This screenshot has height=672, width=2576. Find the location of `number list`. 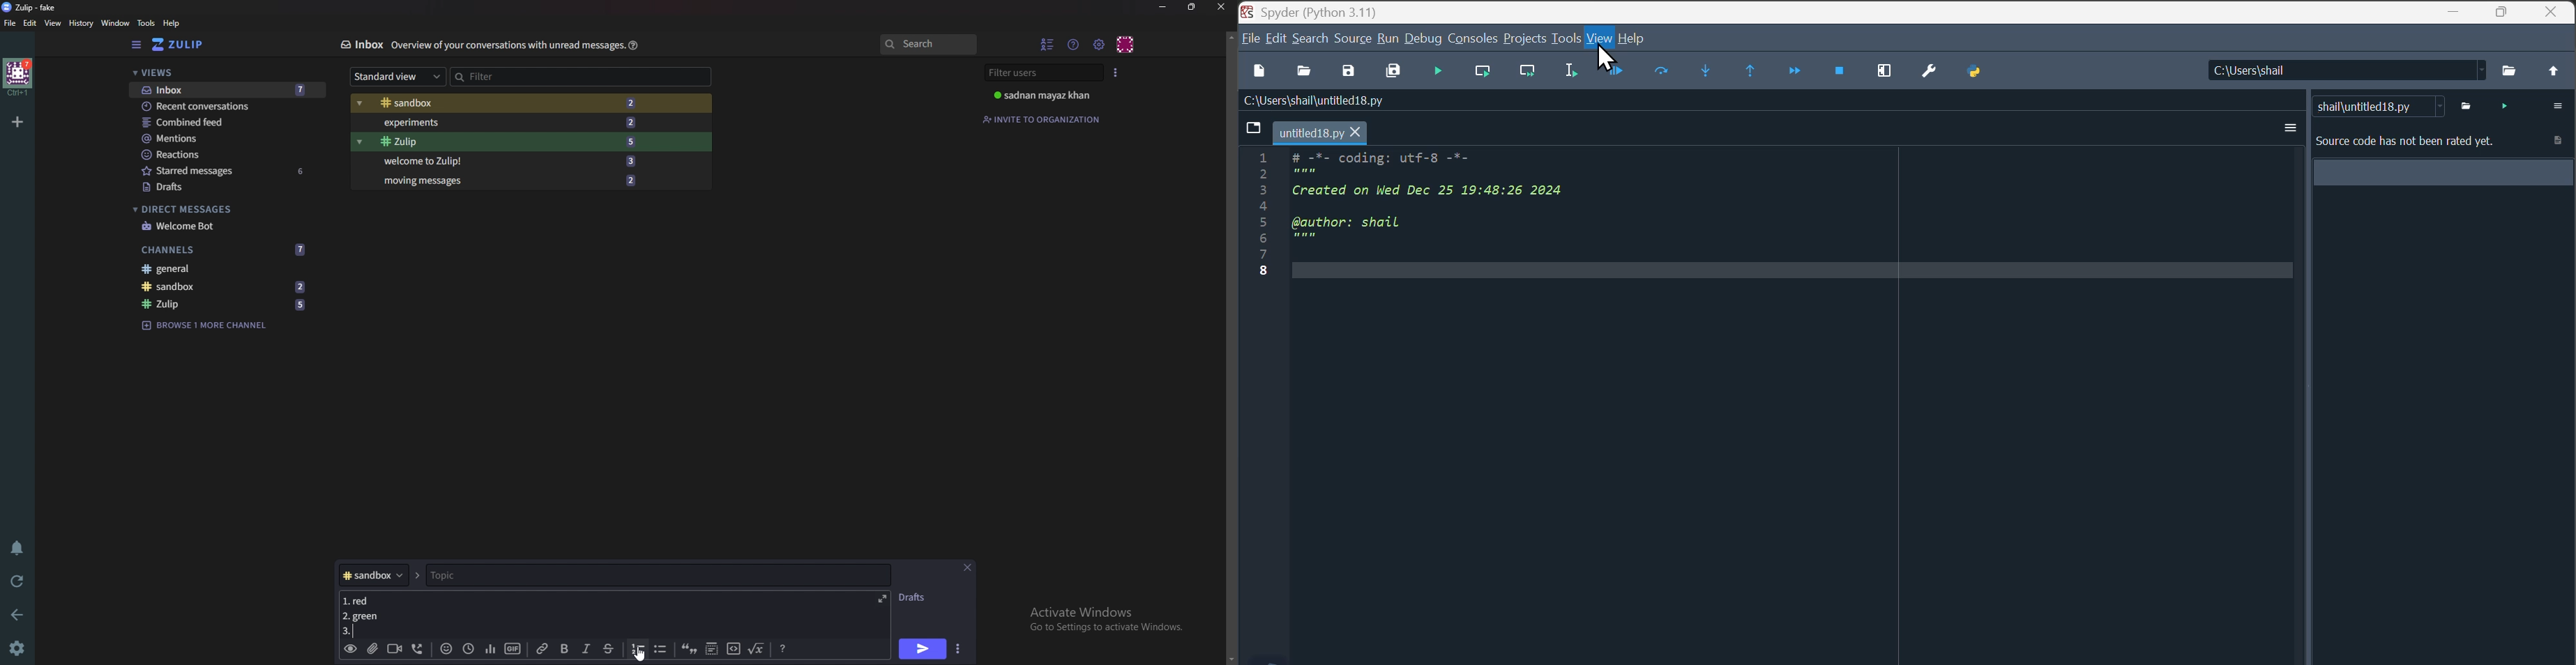

number list is located at coordinates (638, 648).